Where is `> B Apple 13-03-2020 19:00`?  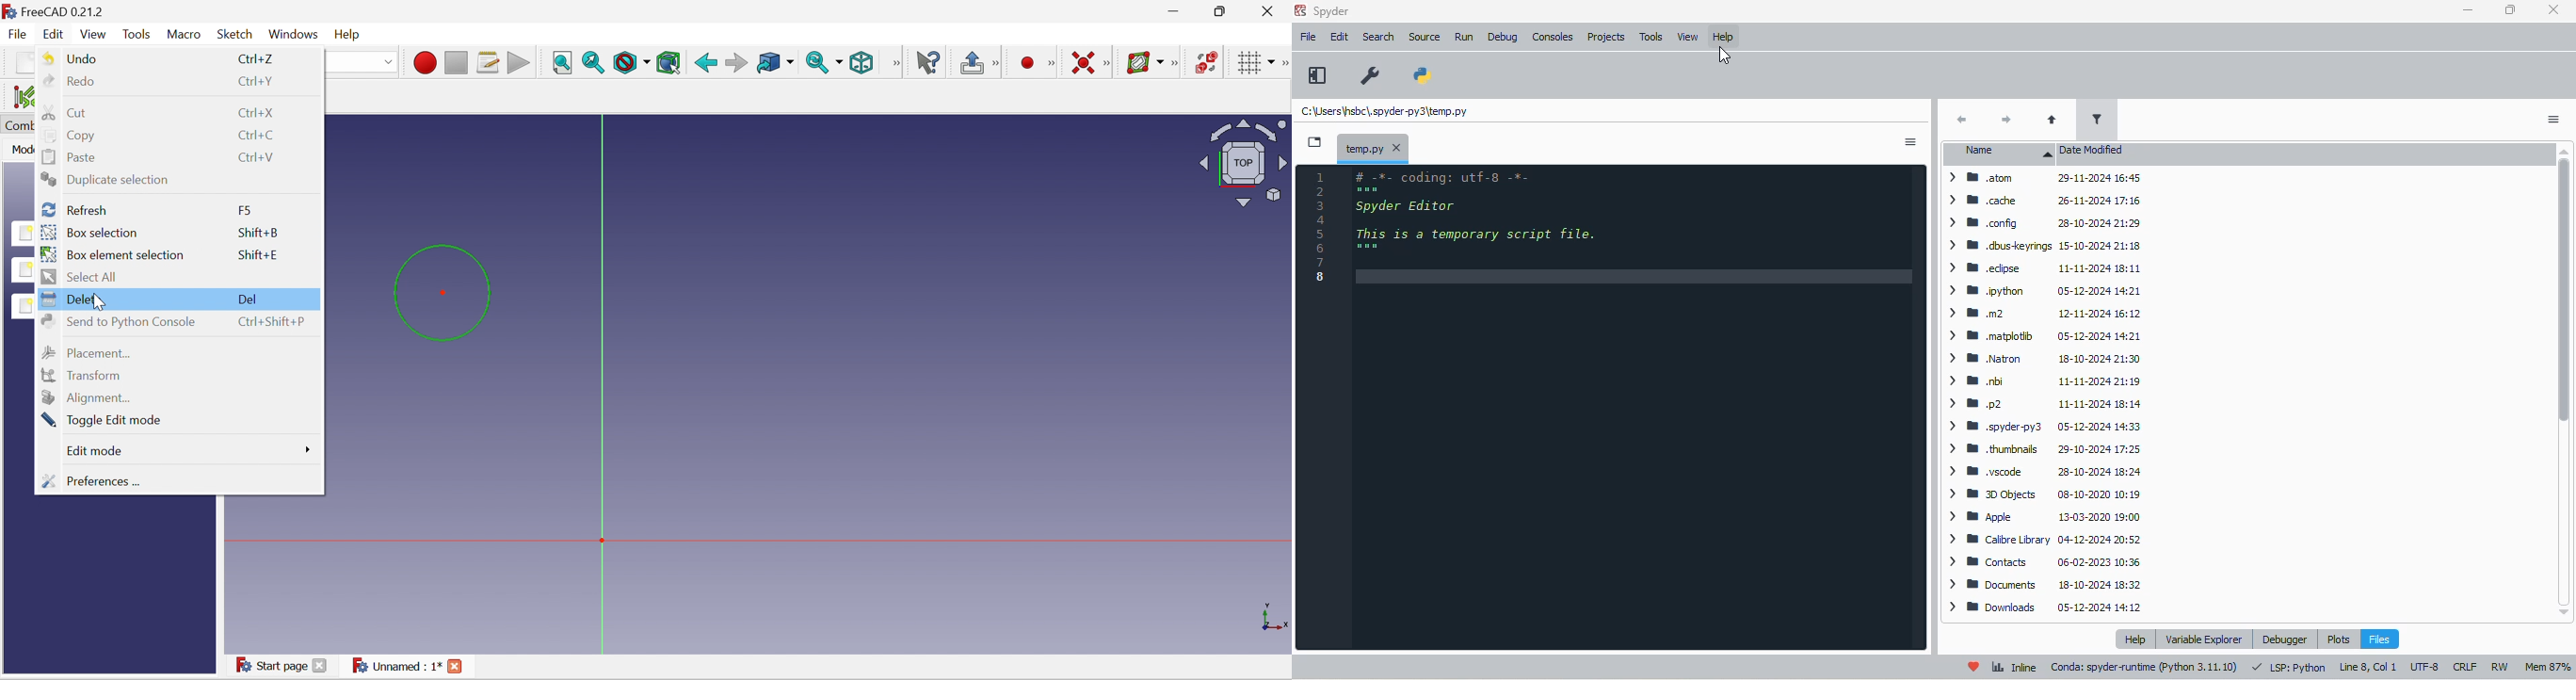 > B Apple 13-03-2020 19:00 is located at coordinates (2040, 515).